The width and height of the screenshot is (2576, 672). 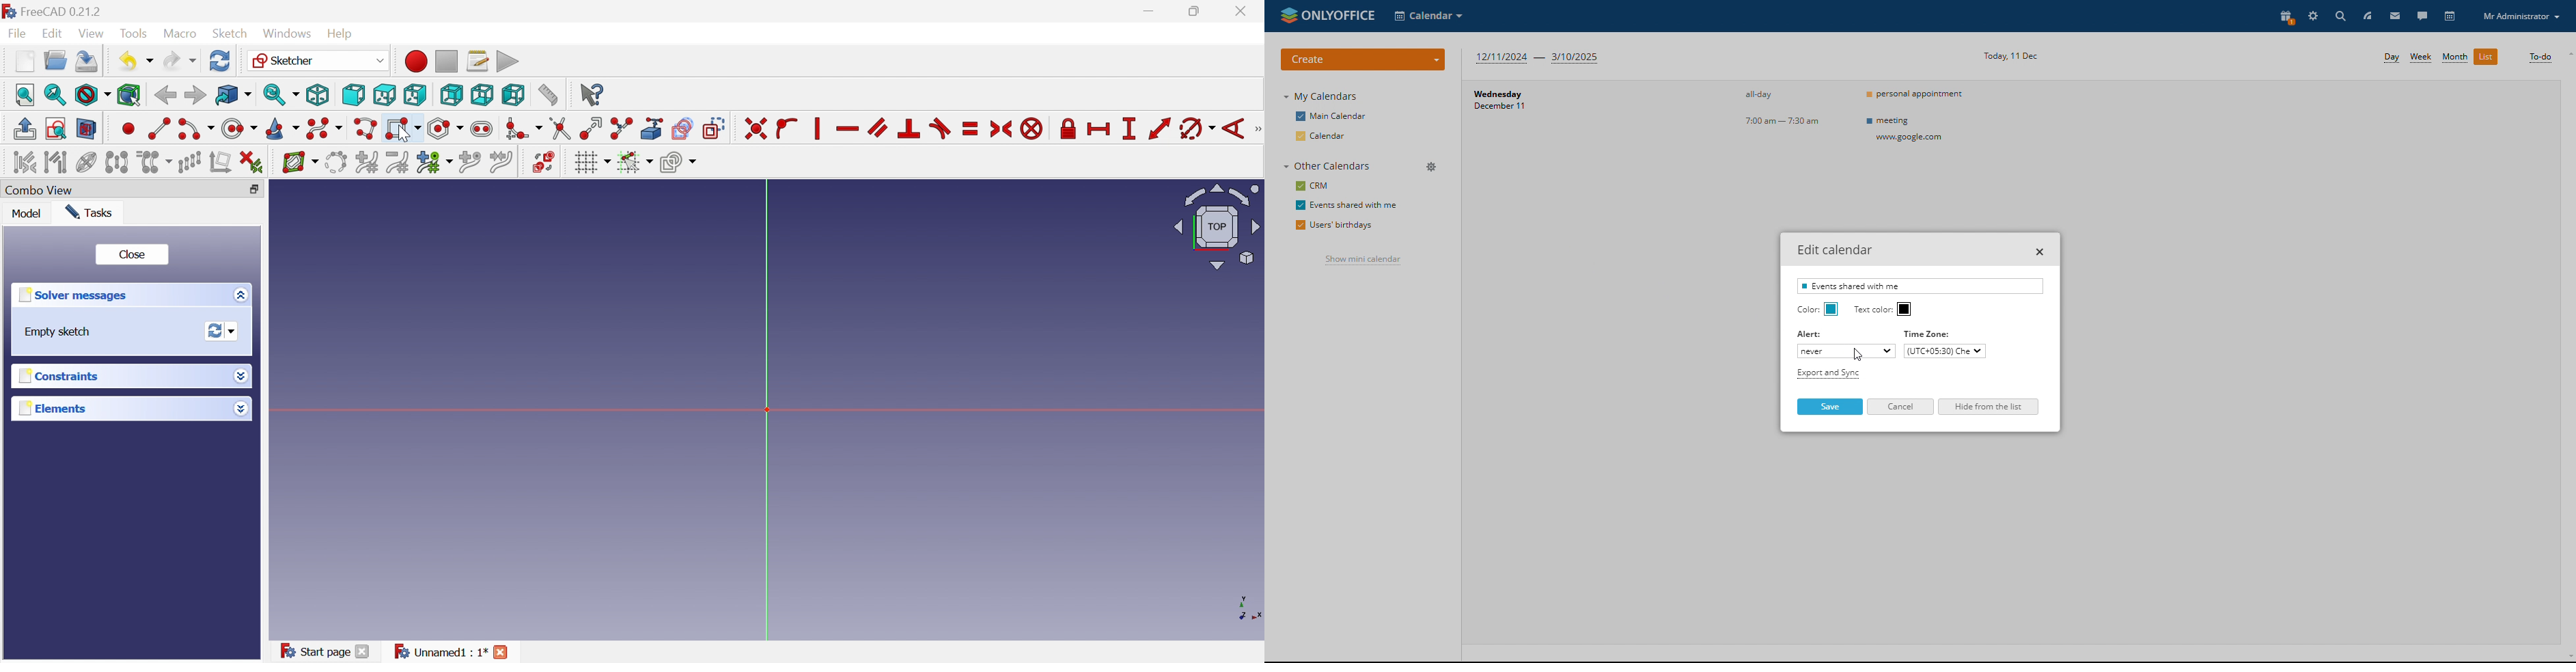 What do you see at coordinates (1151, 12) in the screenshot?
I see `Minimize` at bounding box center [1151, 12].